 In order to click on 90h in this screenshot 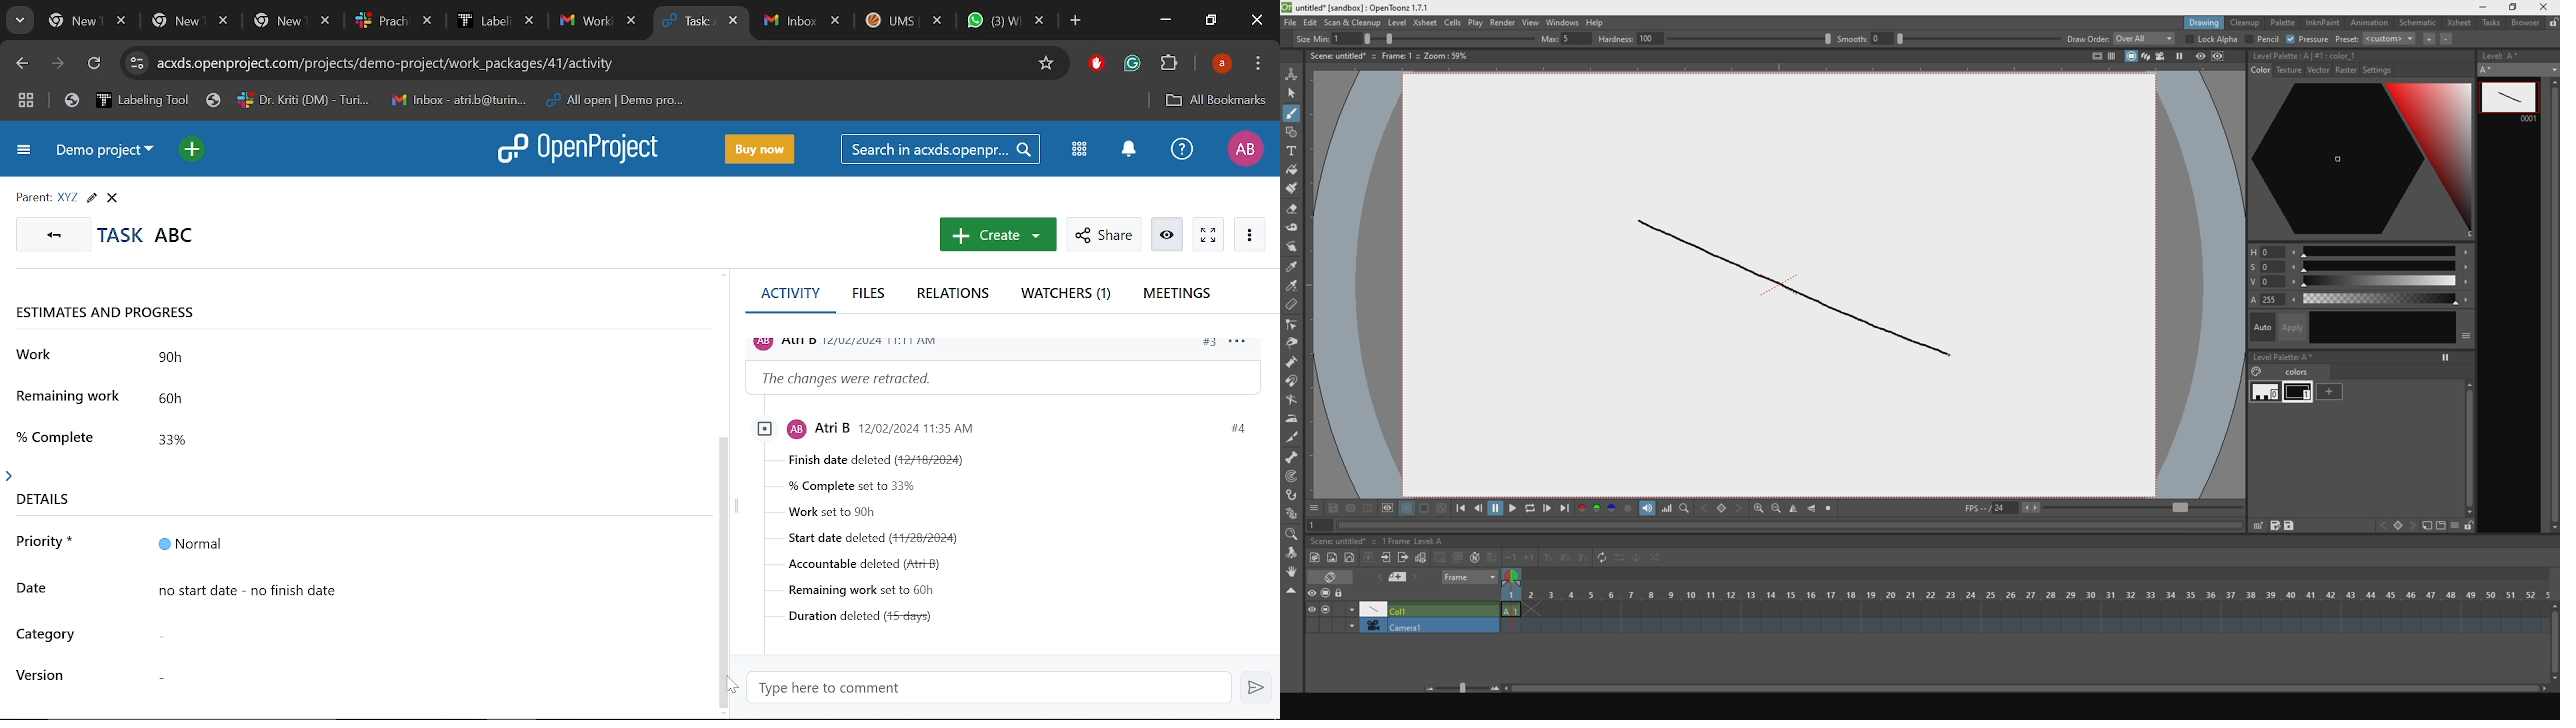, I will do `click(203, 360)`.